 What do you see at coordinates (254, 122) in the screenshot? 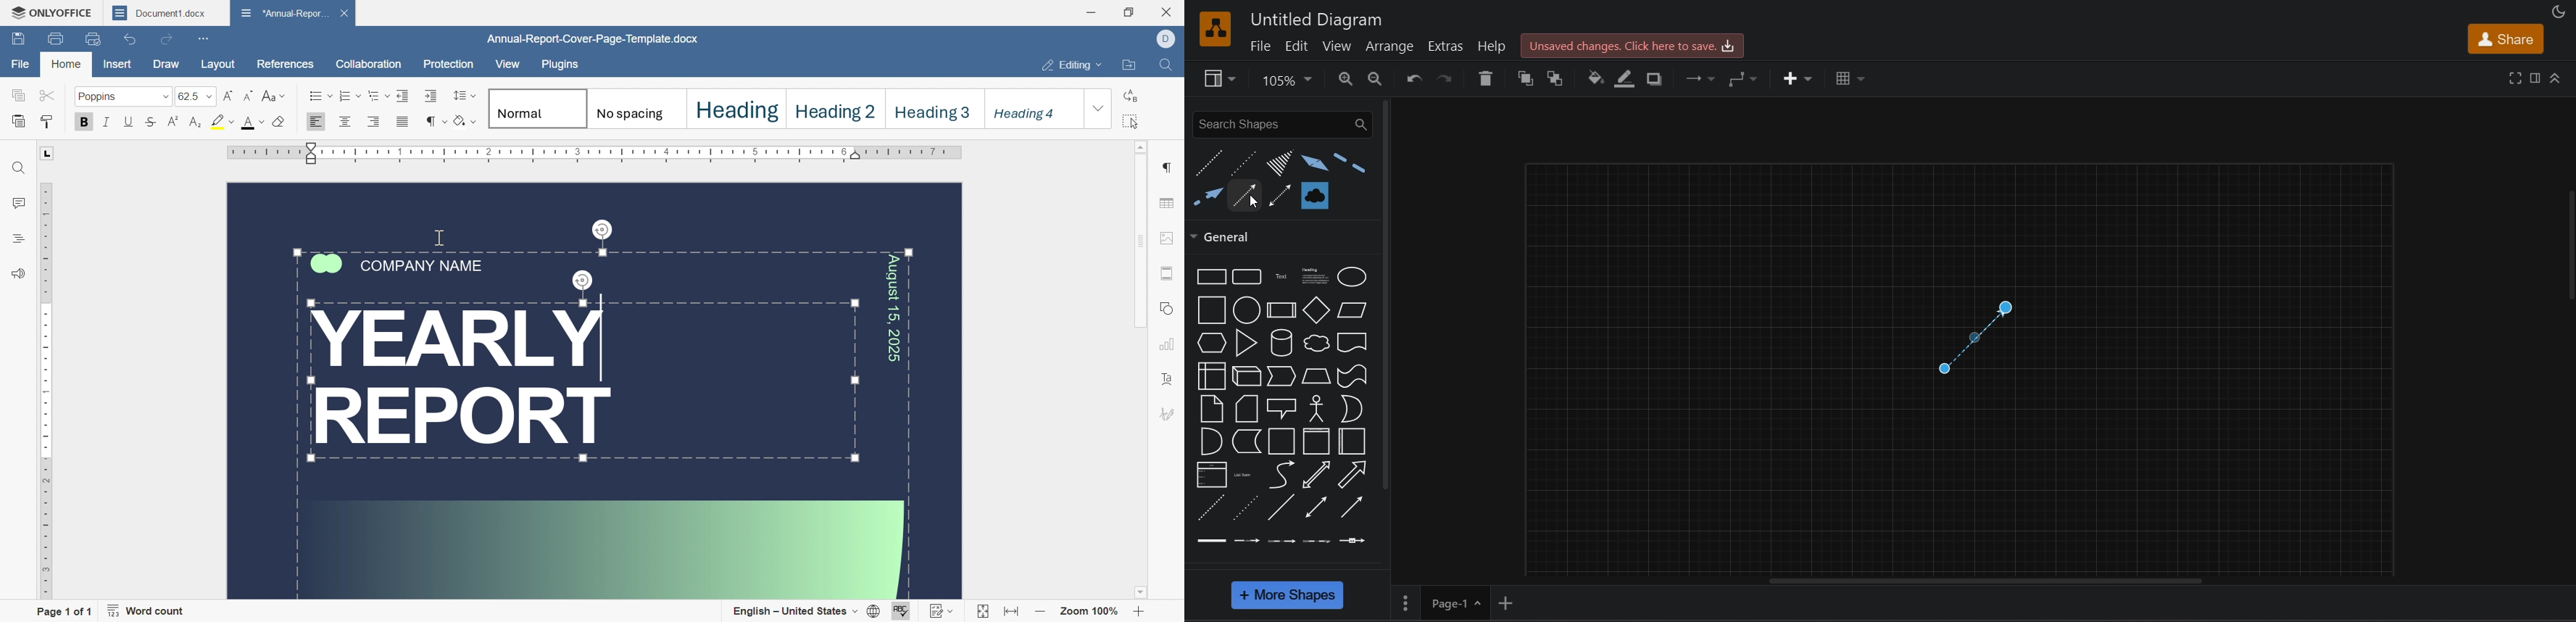
I see `font` at bounding box center [254, 122].